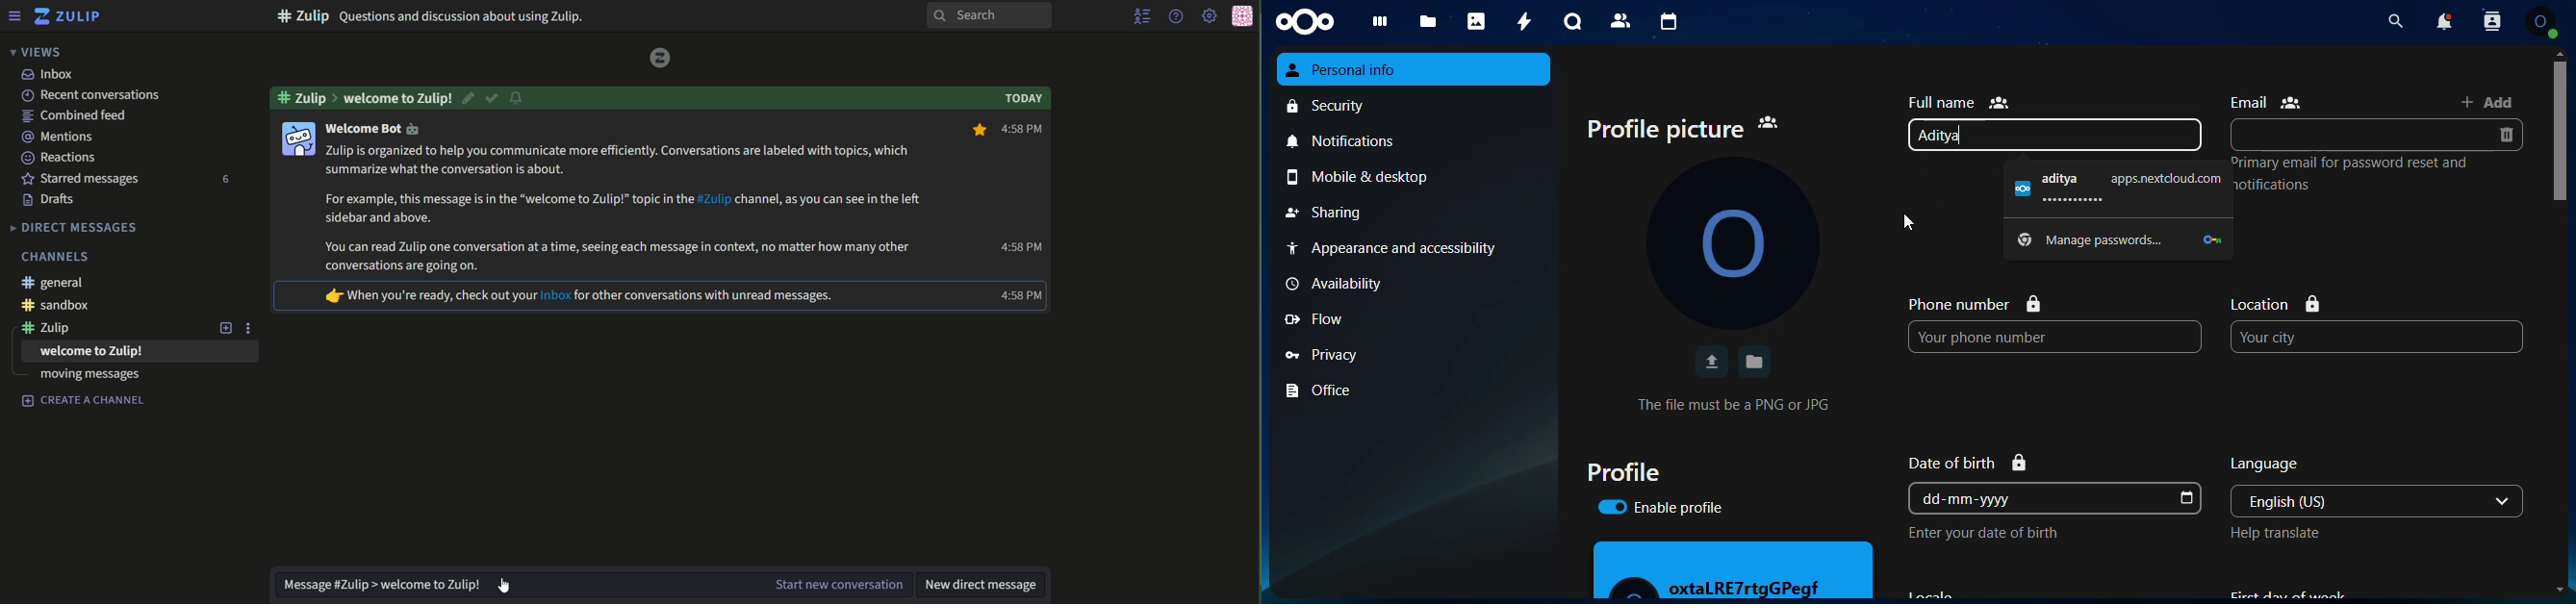  I want to click on scroll down, so click(2560, 590).